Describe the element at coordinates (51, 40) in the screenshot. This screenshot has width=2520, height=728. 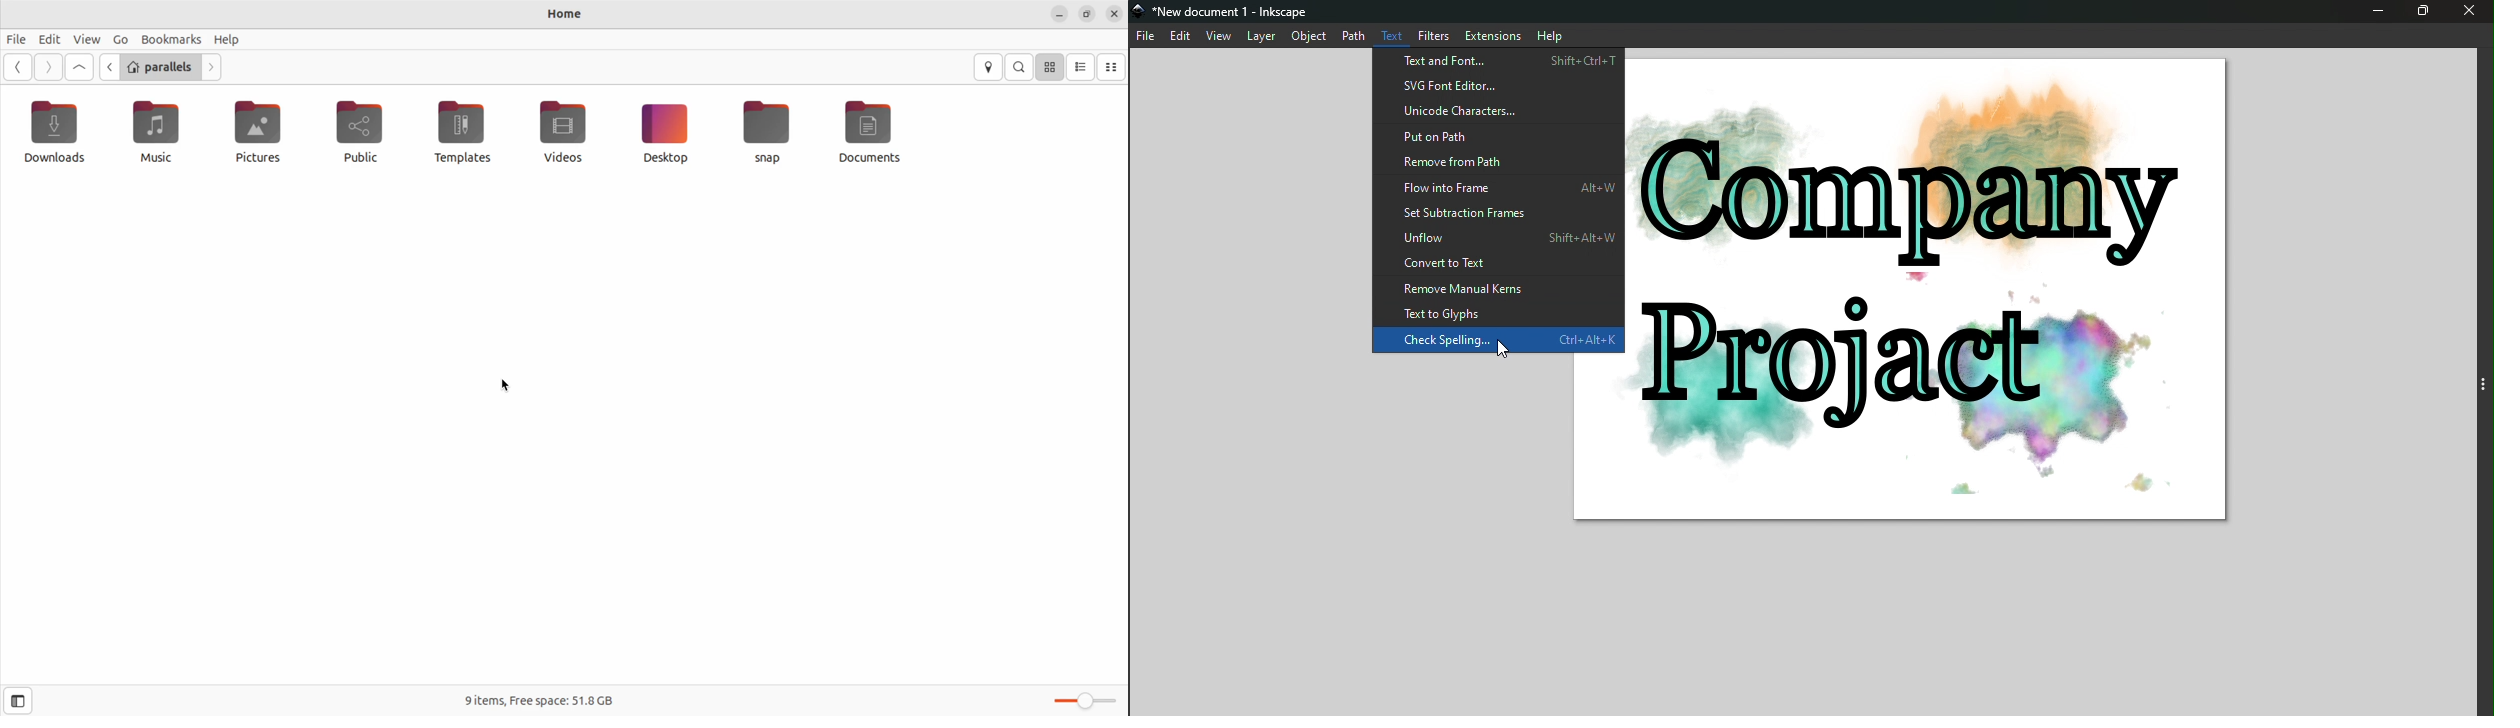
I see `edit` at that location.